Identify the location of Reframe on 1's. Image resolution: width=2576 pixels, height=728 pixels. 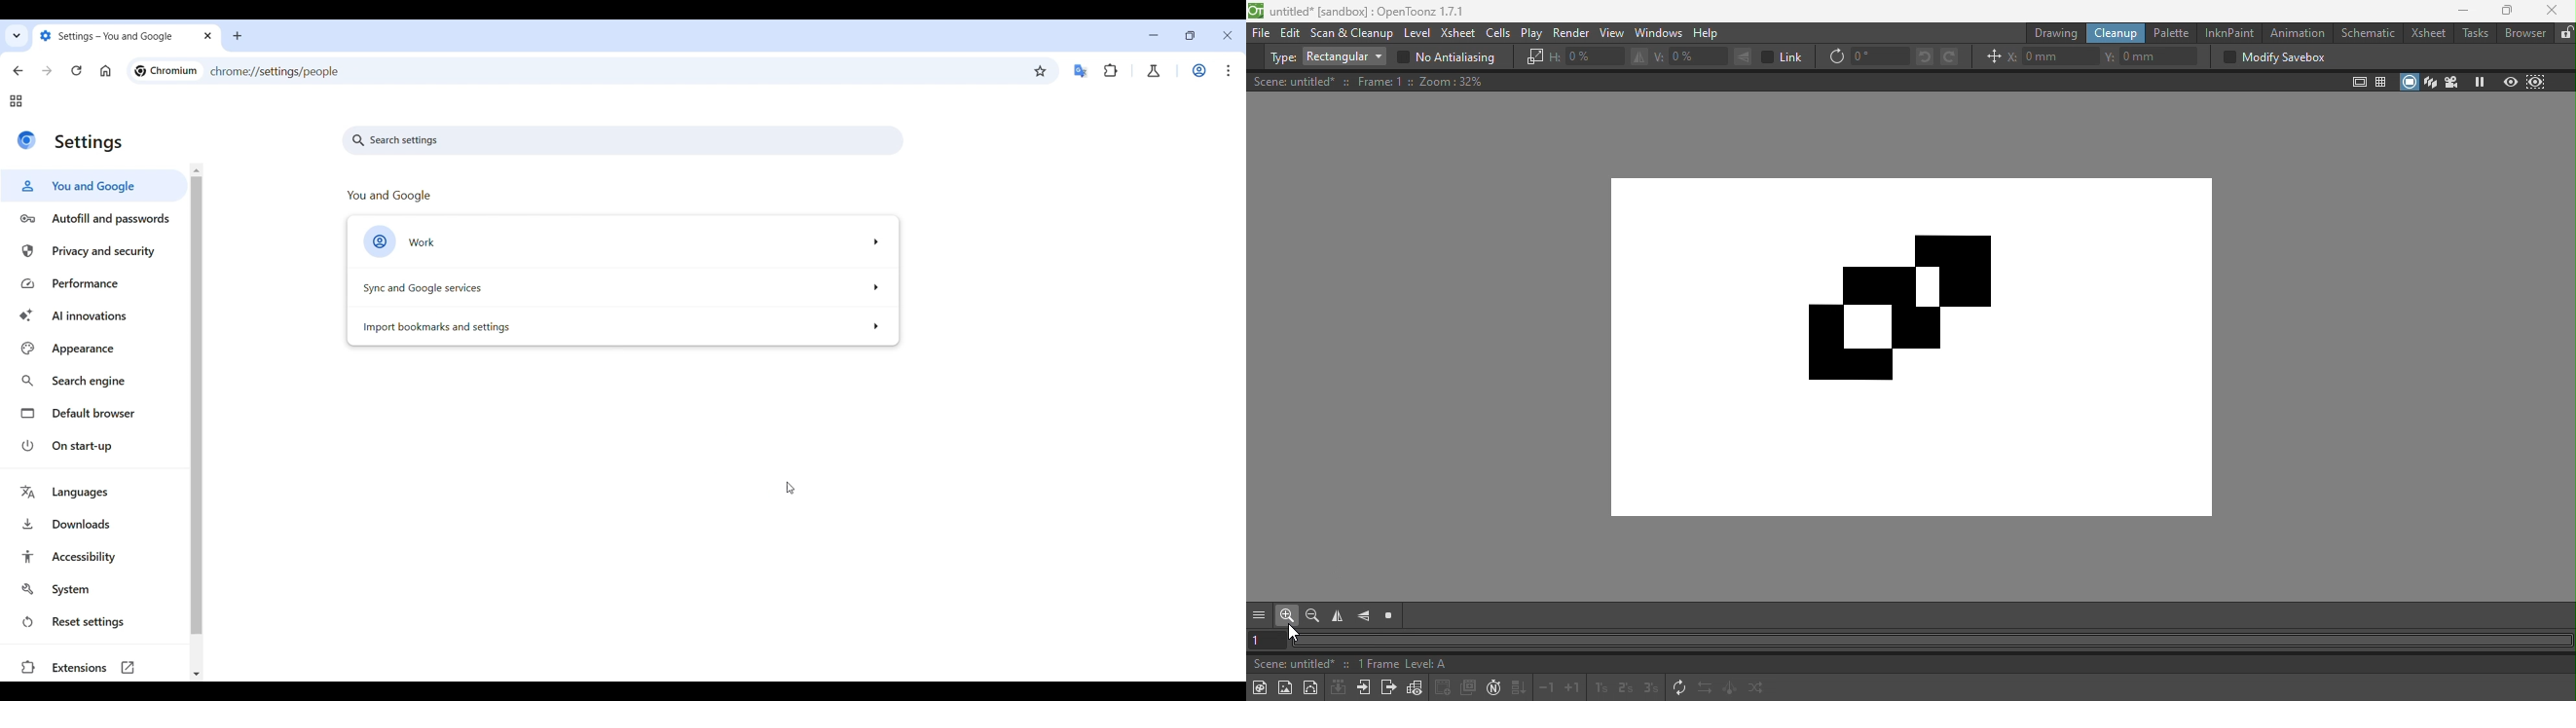
(1599, 689).